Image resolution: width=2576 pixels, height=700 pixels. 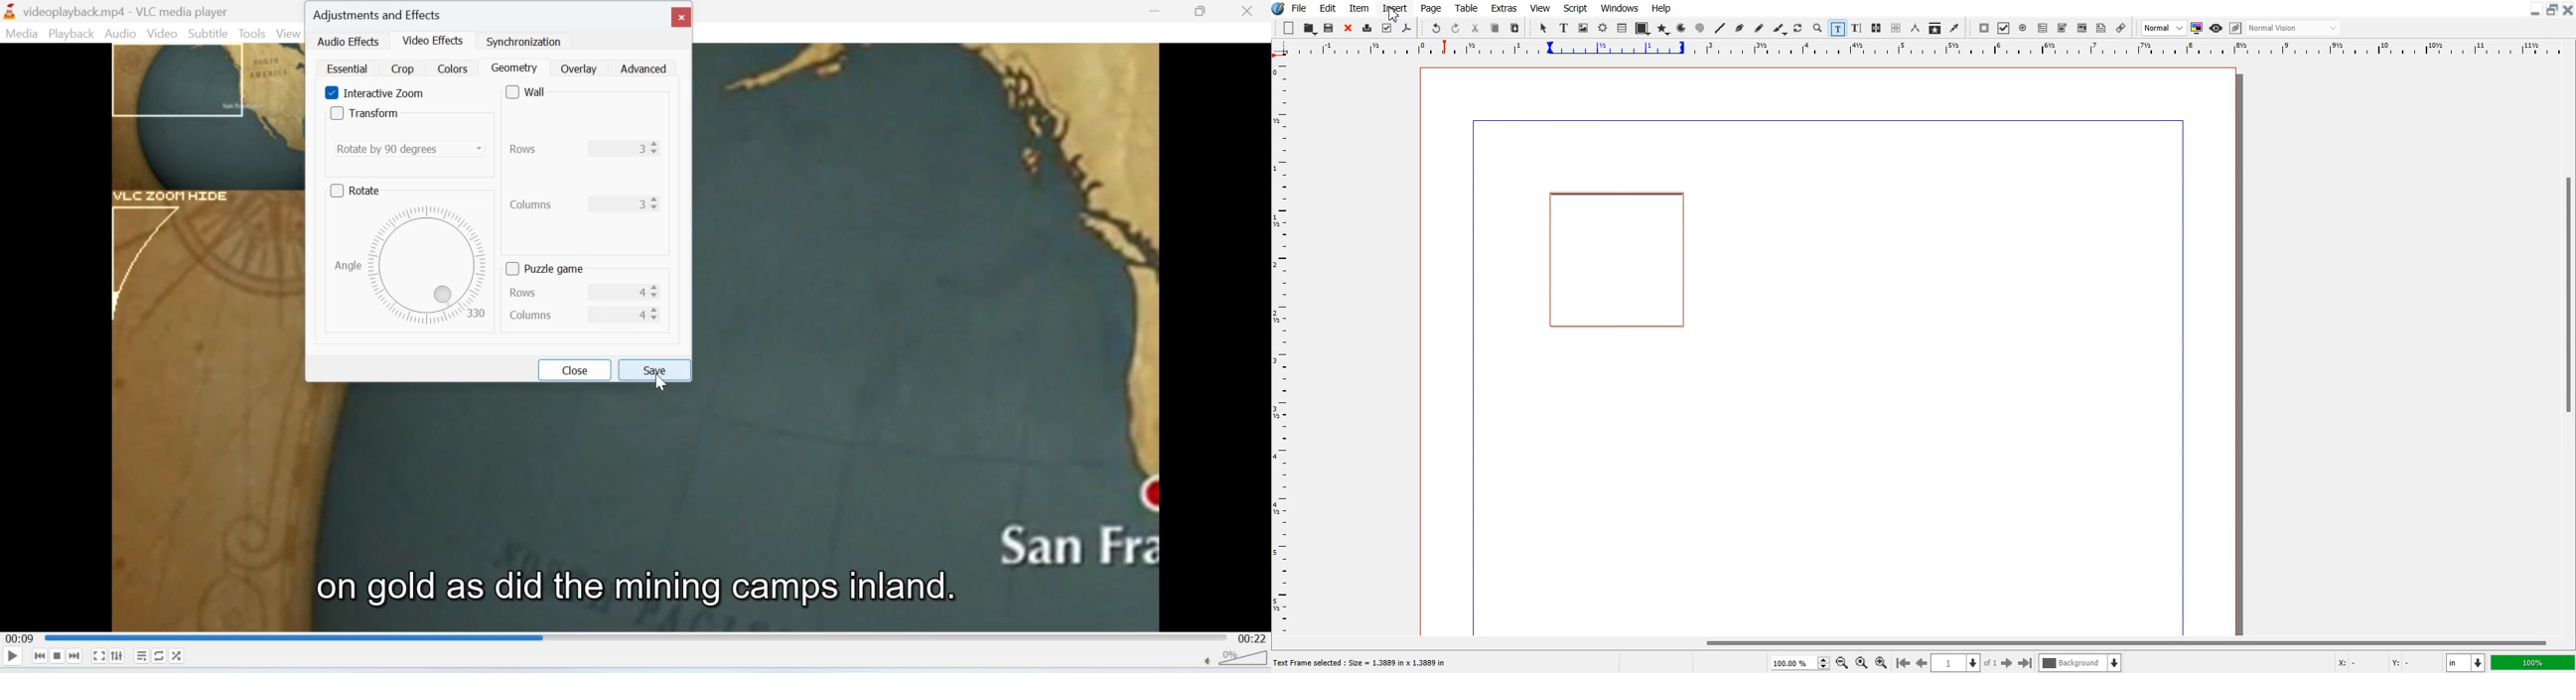 What do you see at coordinates (589, 149) in the screenshot?
I see `Rows   3` at bounding box center [589, 149].